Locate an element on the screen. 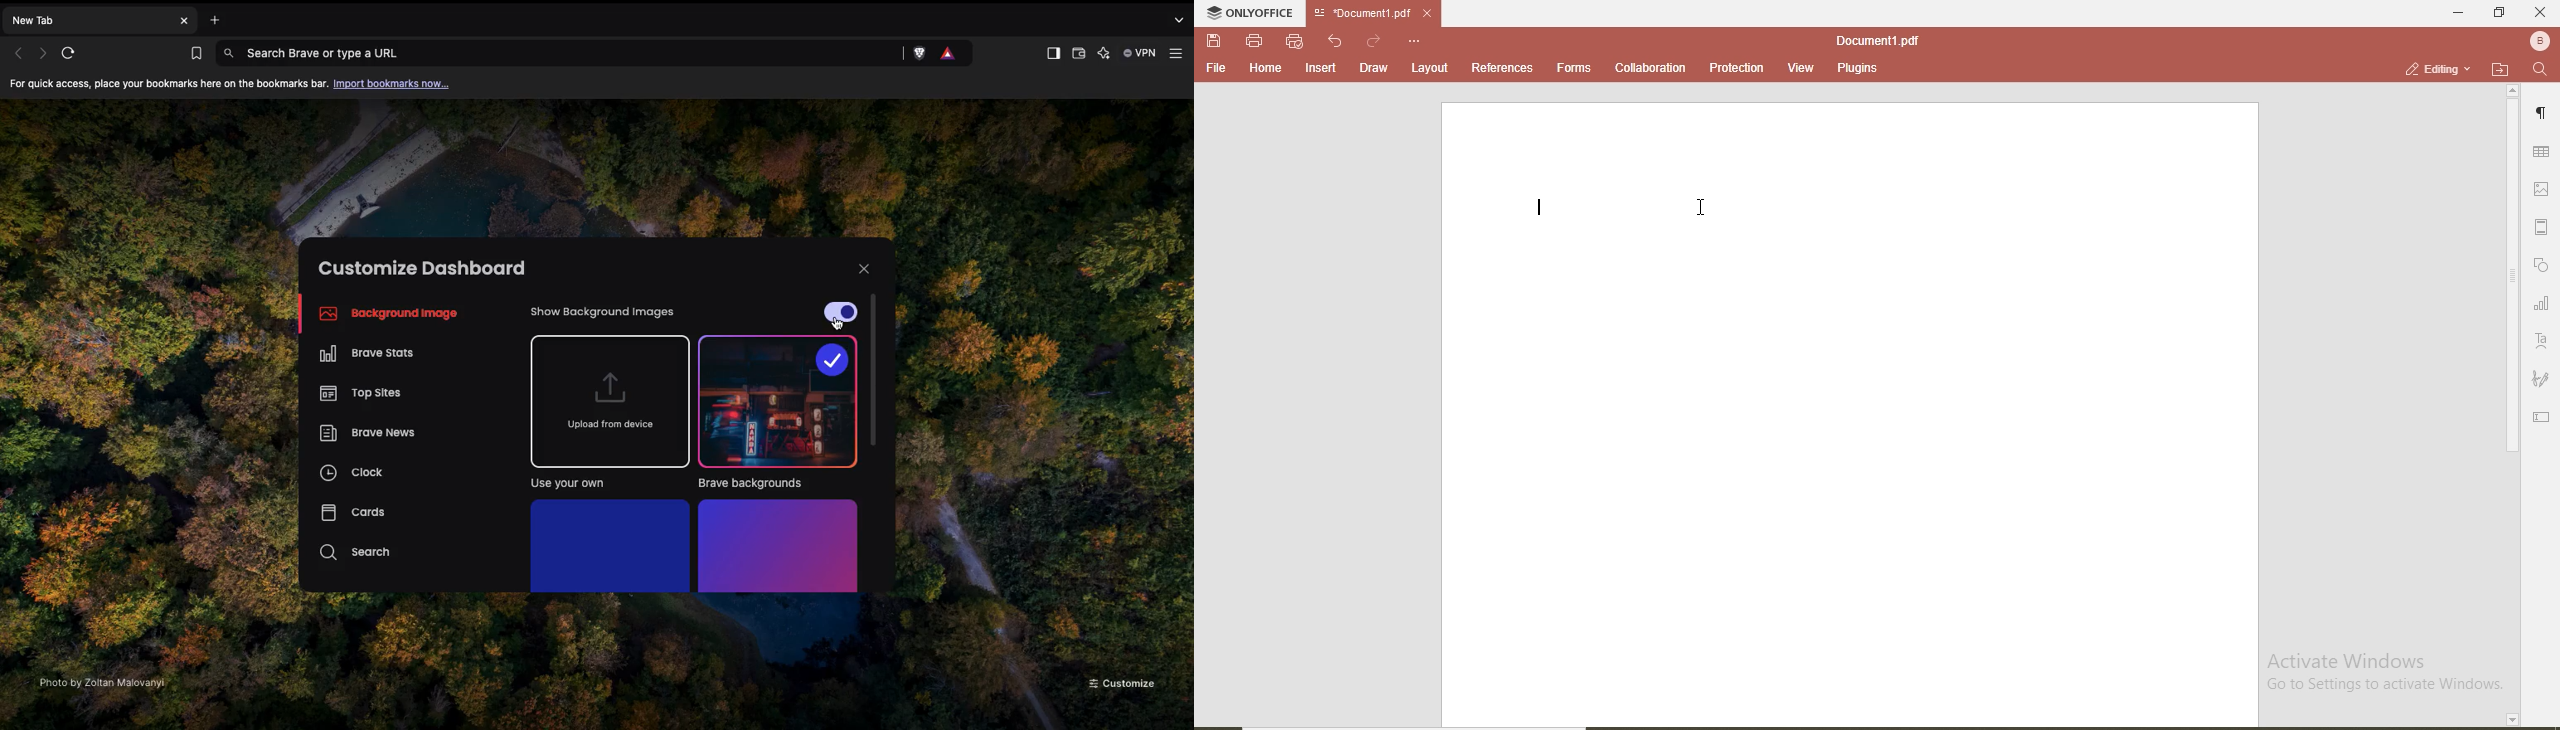 This screenshot has width=2576, height=756. Gradients is located at coordinates (778, 547).